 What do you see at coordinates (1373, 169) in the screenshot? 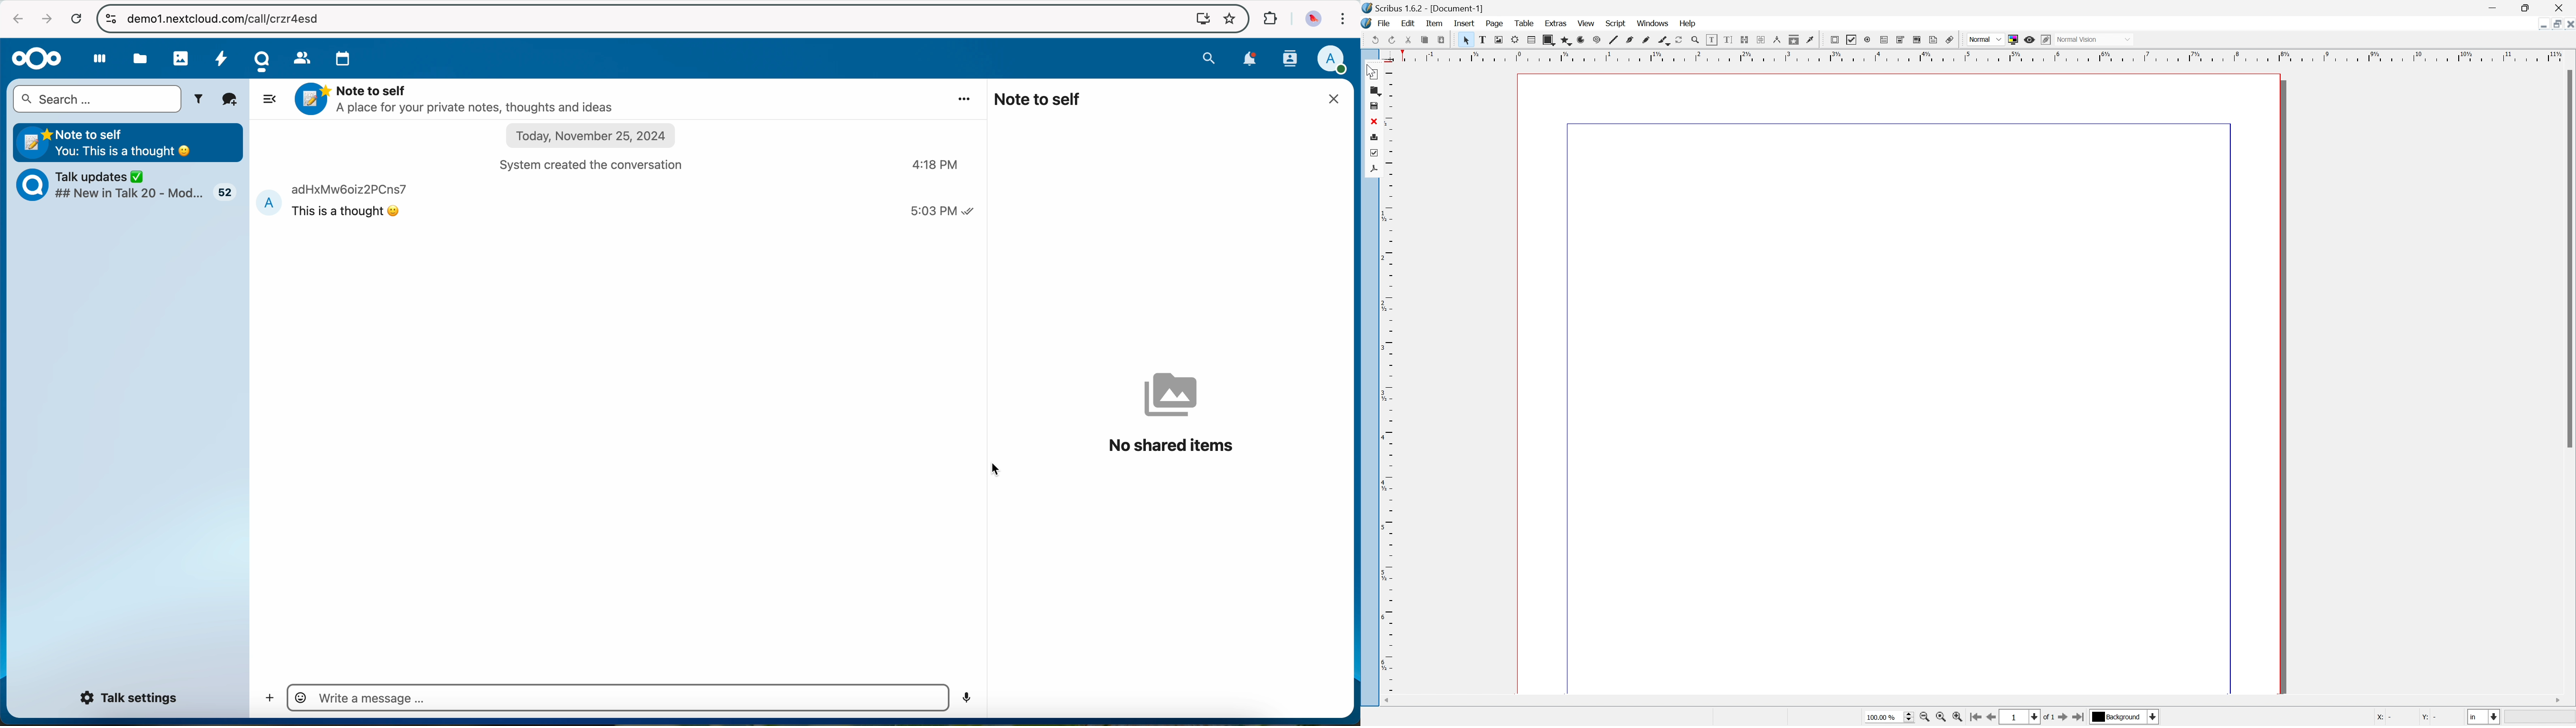
I see `save as pdf` at bounding box center [1373, 169].